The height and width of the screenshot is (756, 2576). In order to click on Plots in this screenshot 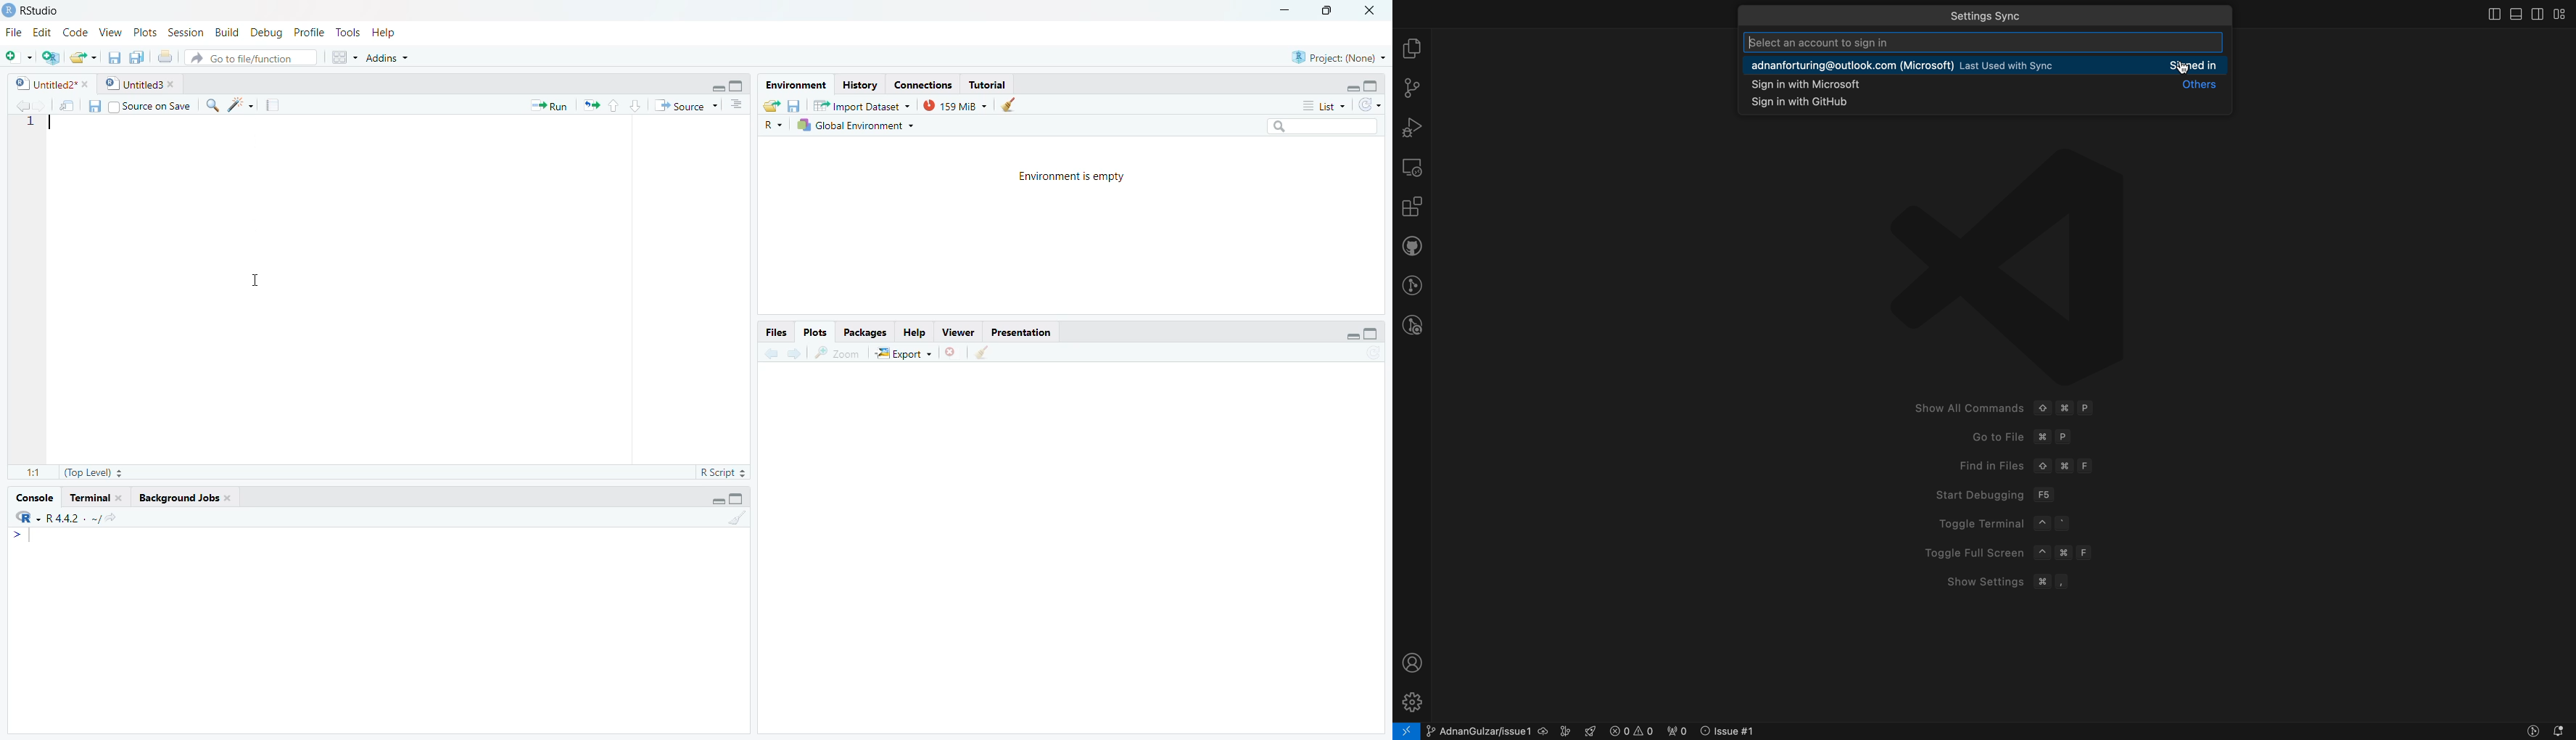, I will do `click(814, 334)`.